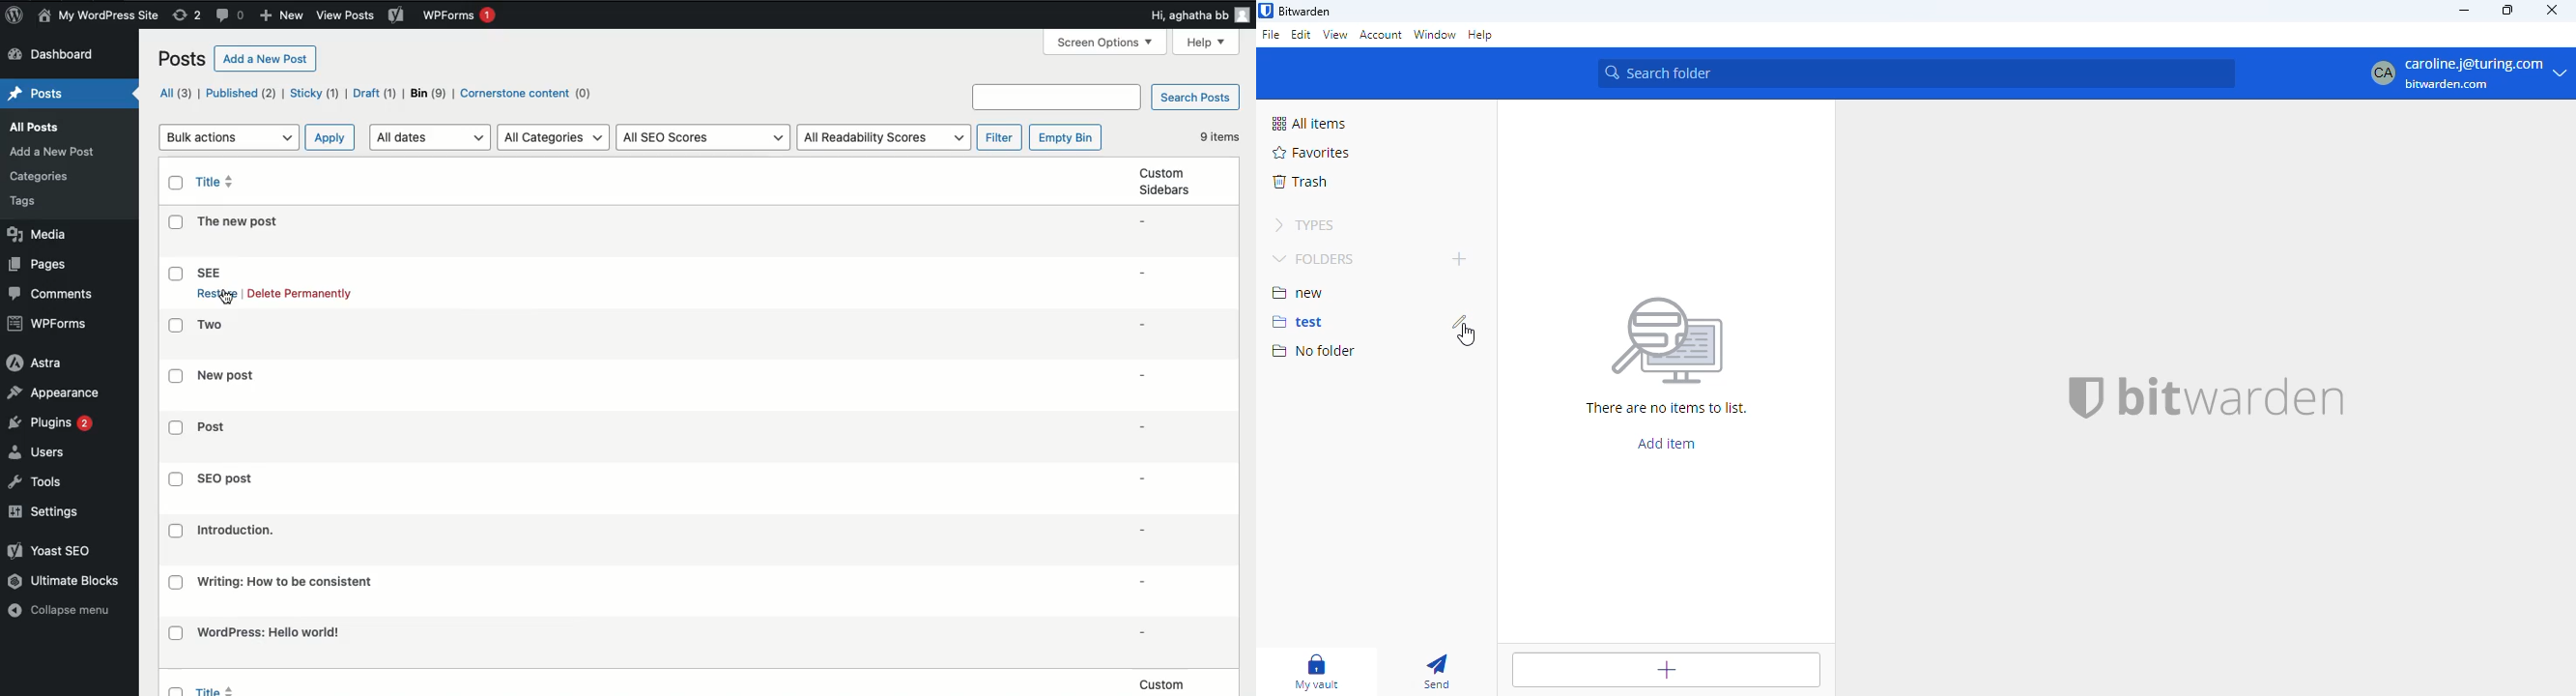  I want to click on view, so click(1335, 35).